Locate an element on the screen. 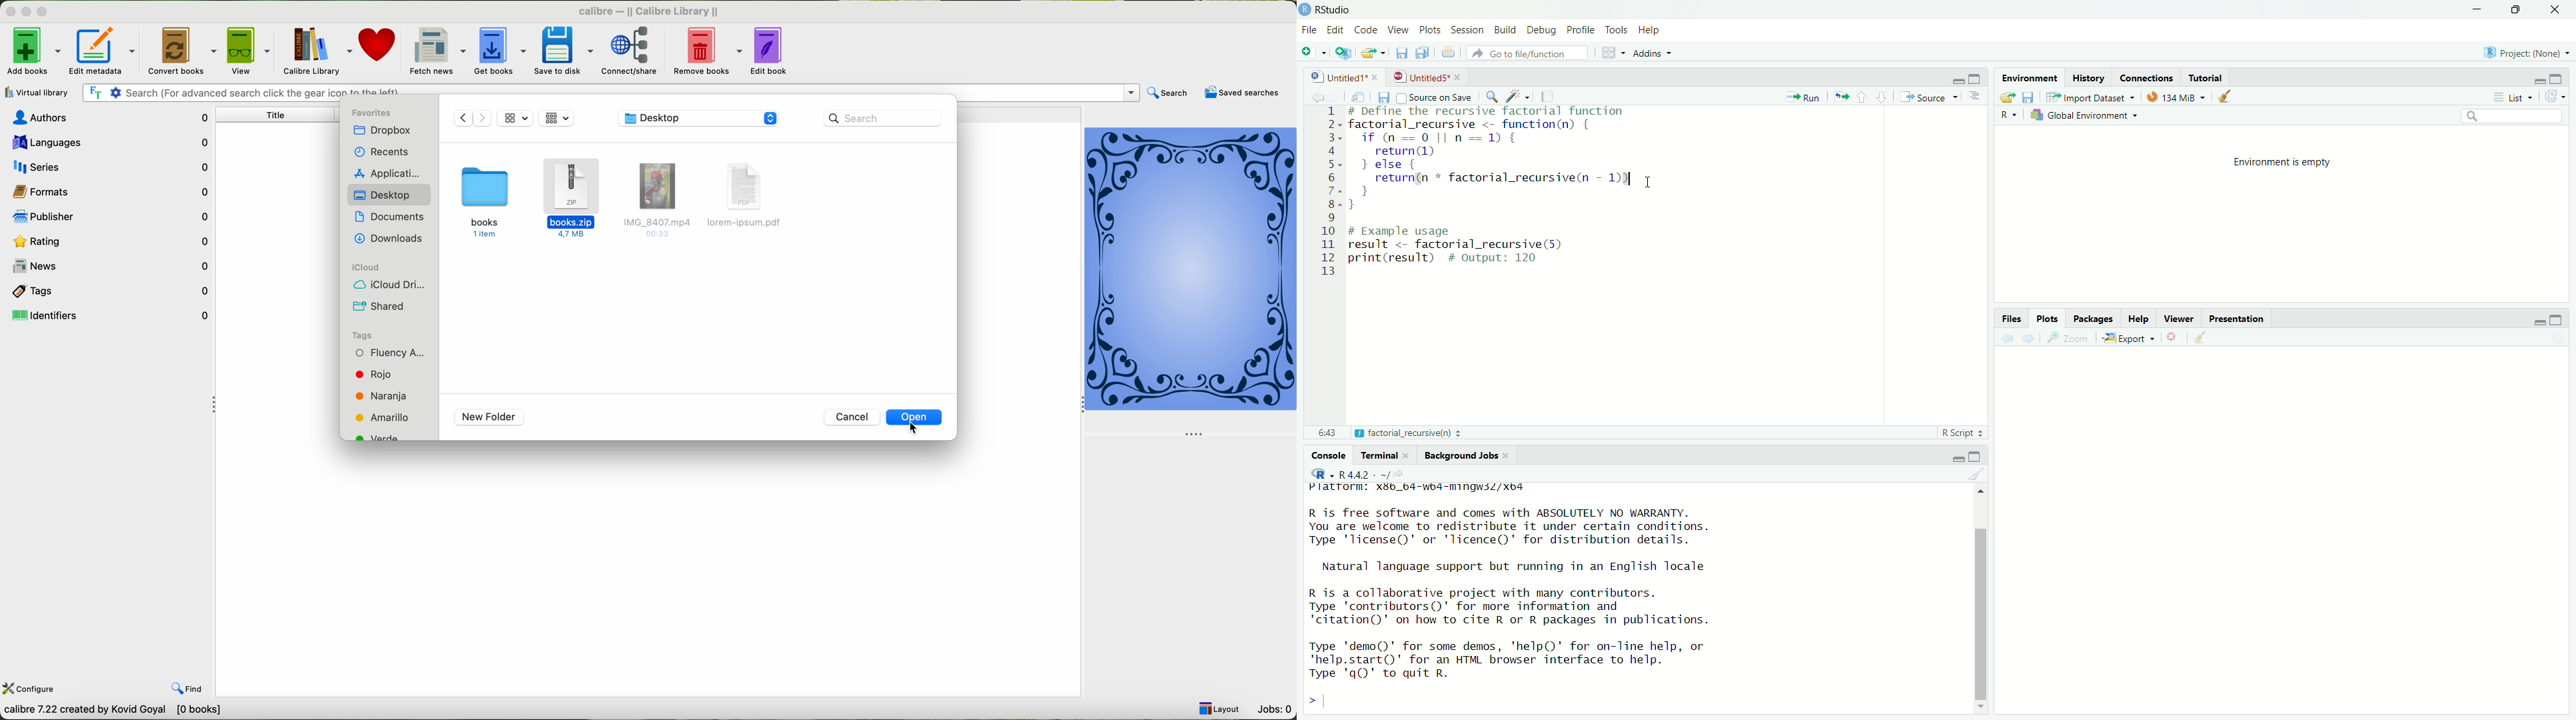 Image resolution: width=2576 pixels, height=728 pixels. Profile is located at coordinates (1579, 30).